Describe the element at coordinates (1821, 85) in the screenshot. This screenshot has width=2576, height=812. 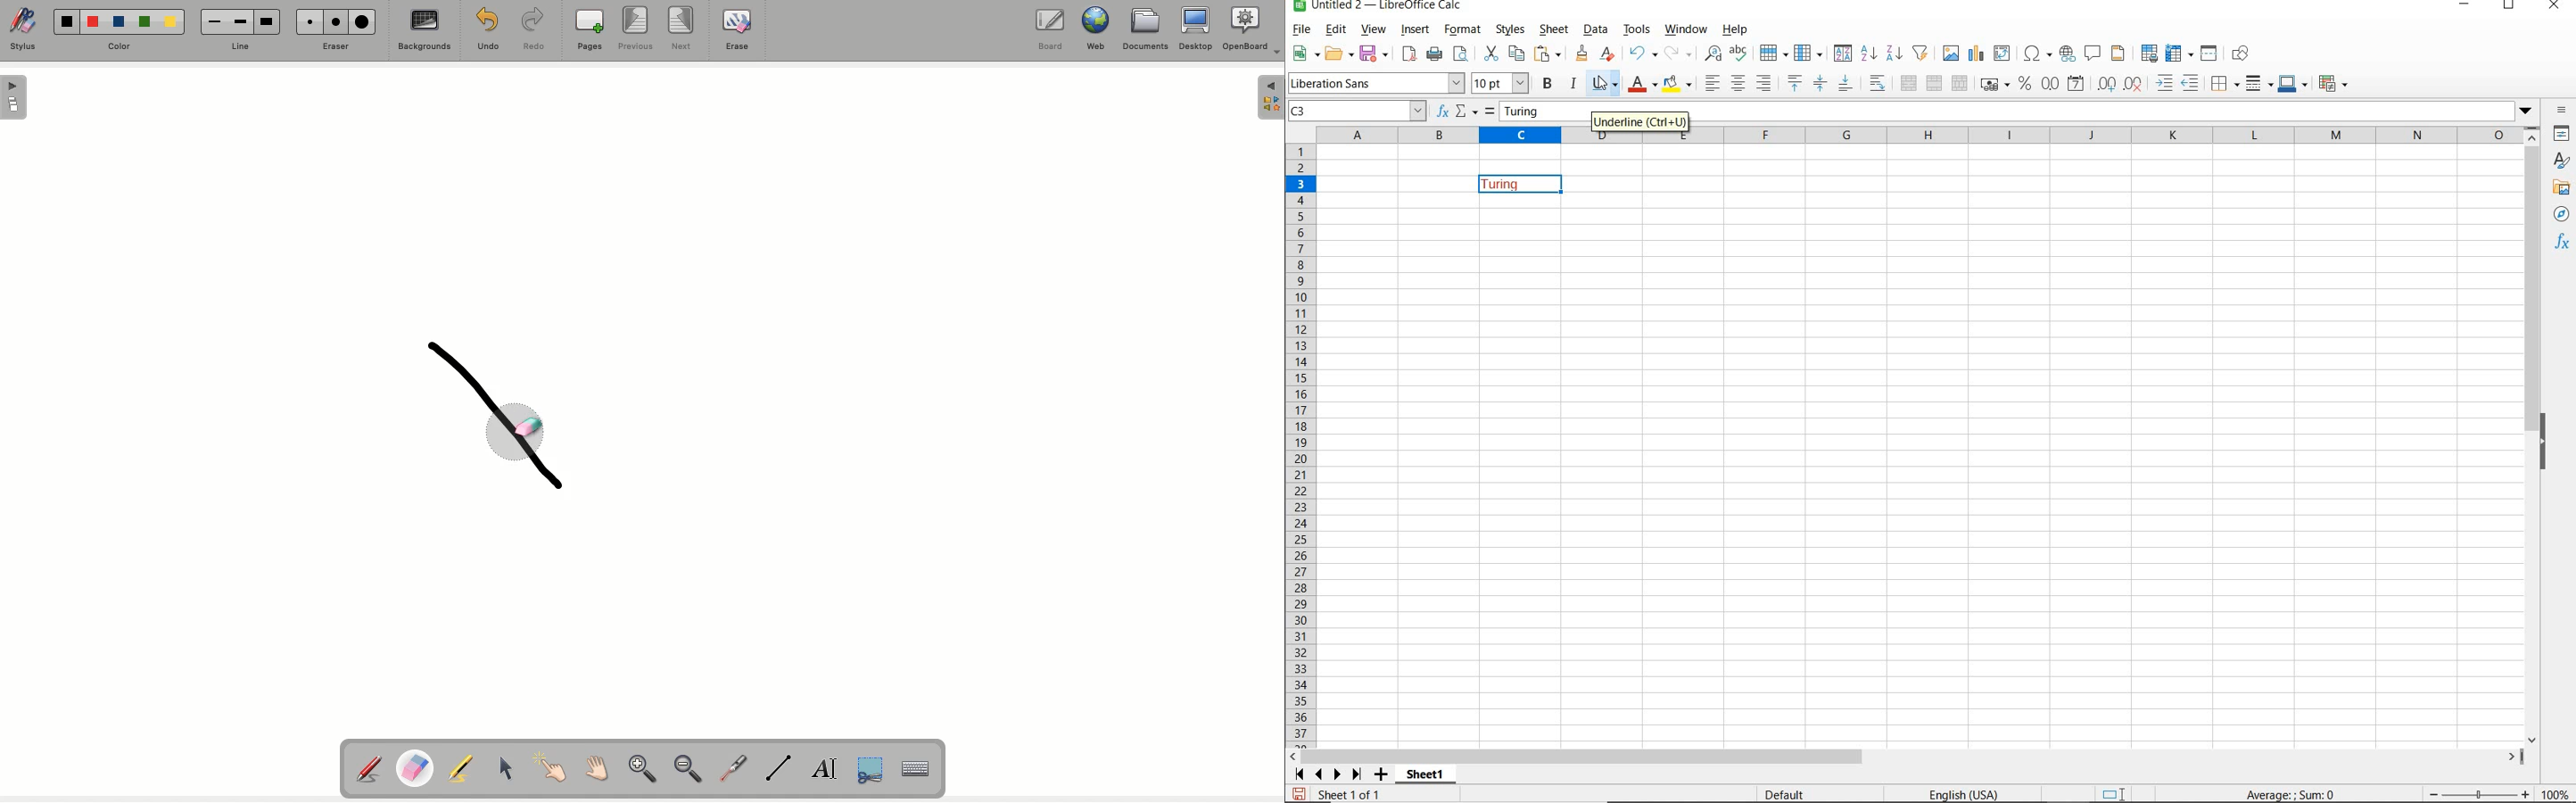
I see `CENTER VERICALLY` at that location.